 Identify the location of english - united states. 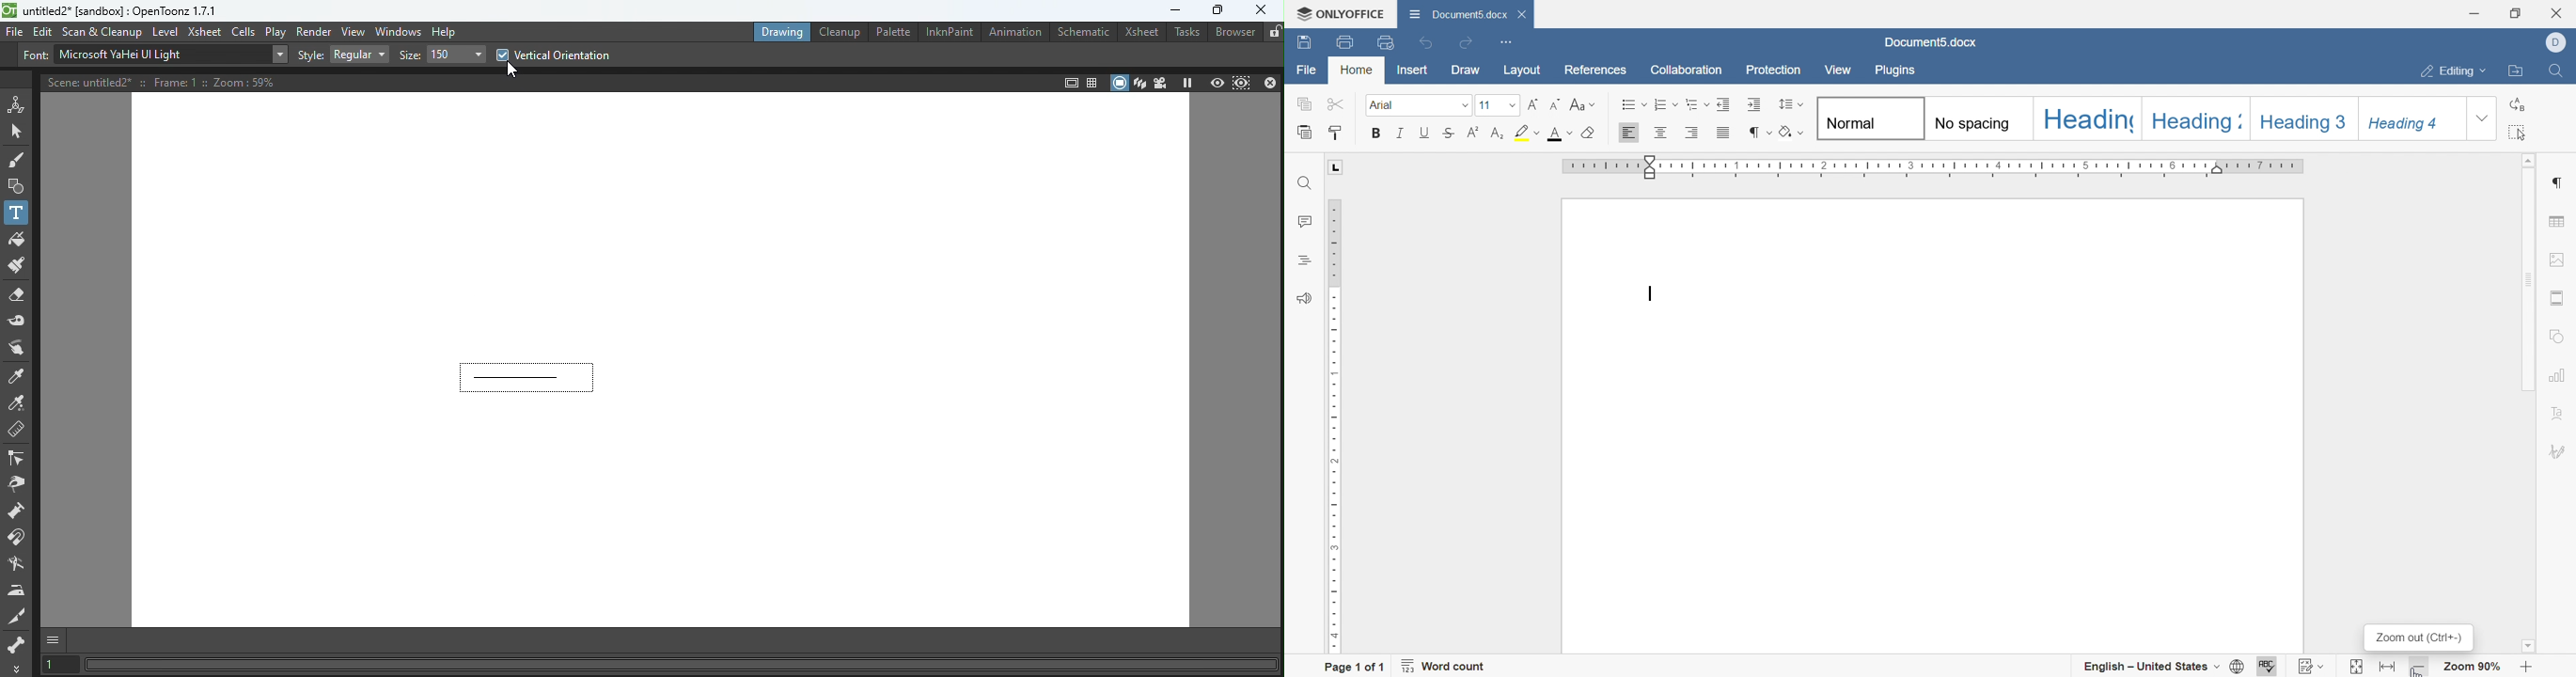
(2149, 668).